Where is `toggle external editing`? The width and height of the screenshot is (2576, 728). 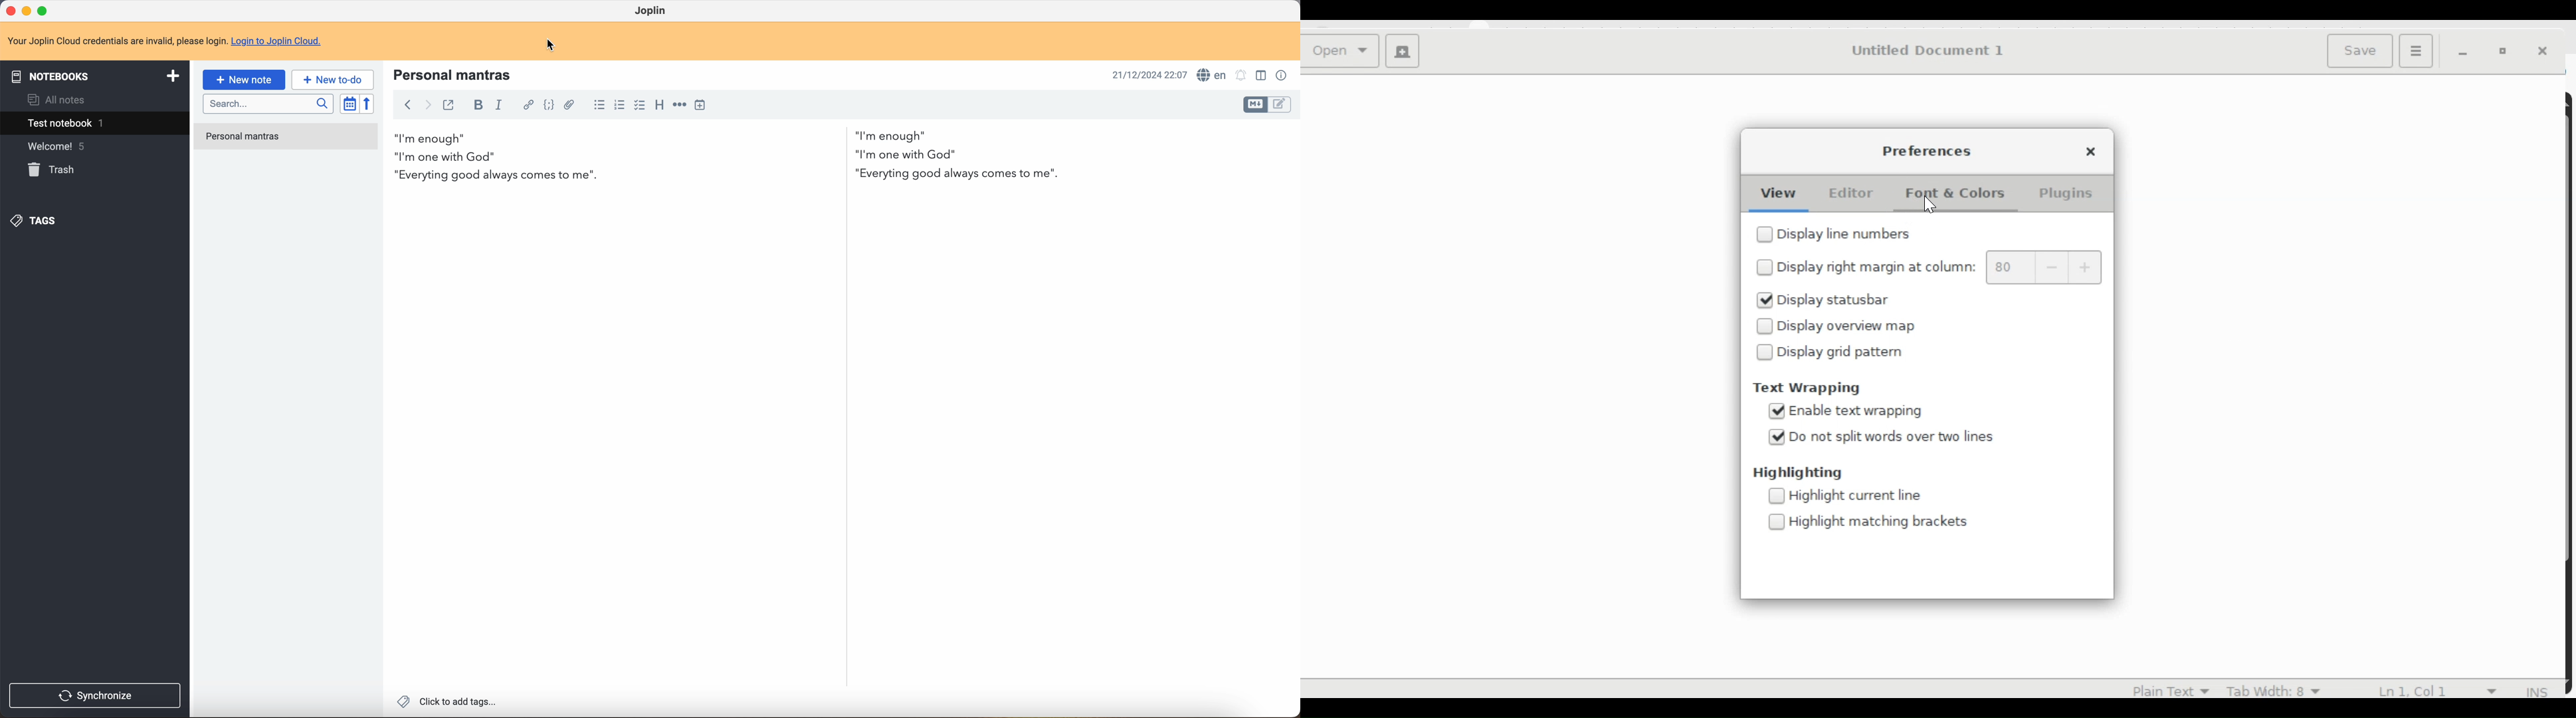 toggle external editing is located at coordinates (449, 106).